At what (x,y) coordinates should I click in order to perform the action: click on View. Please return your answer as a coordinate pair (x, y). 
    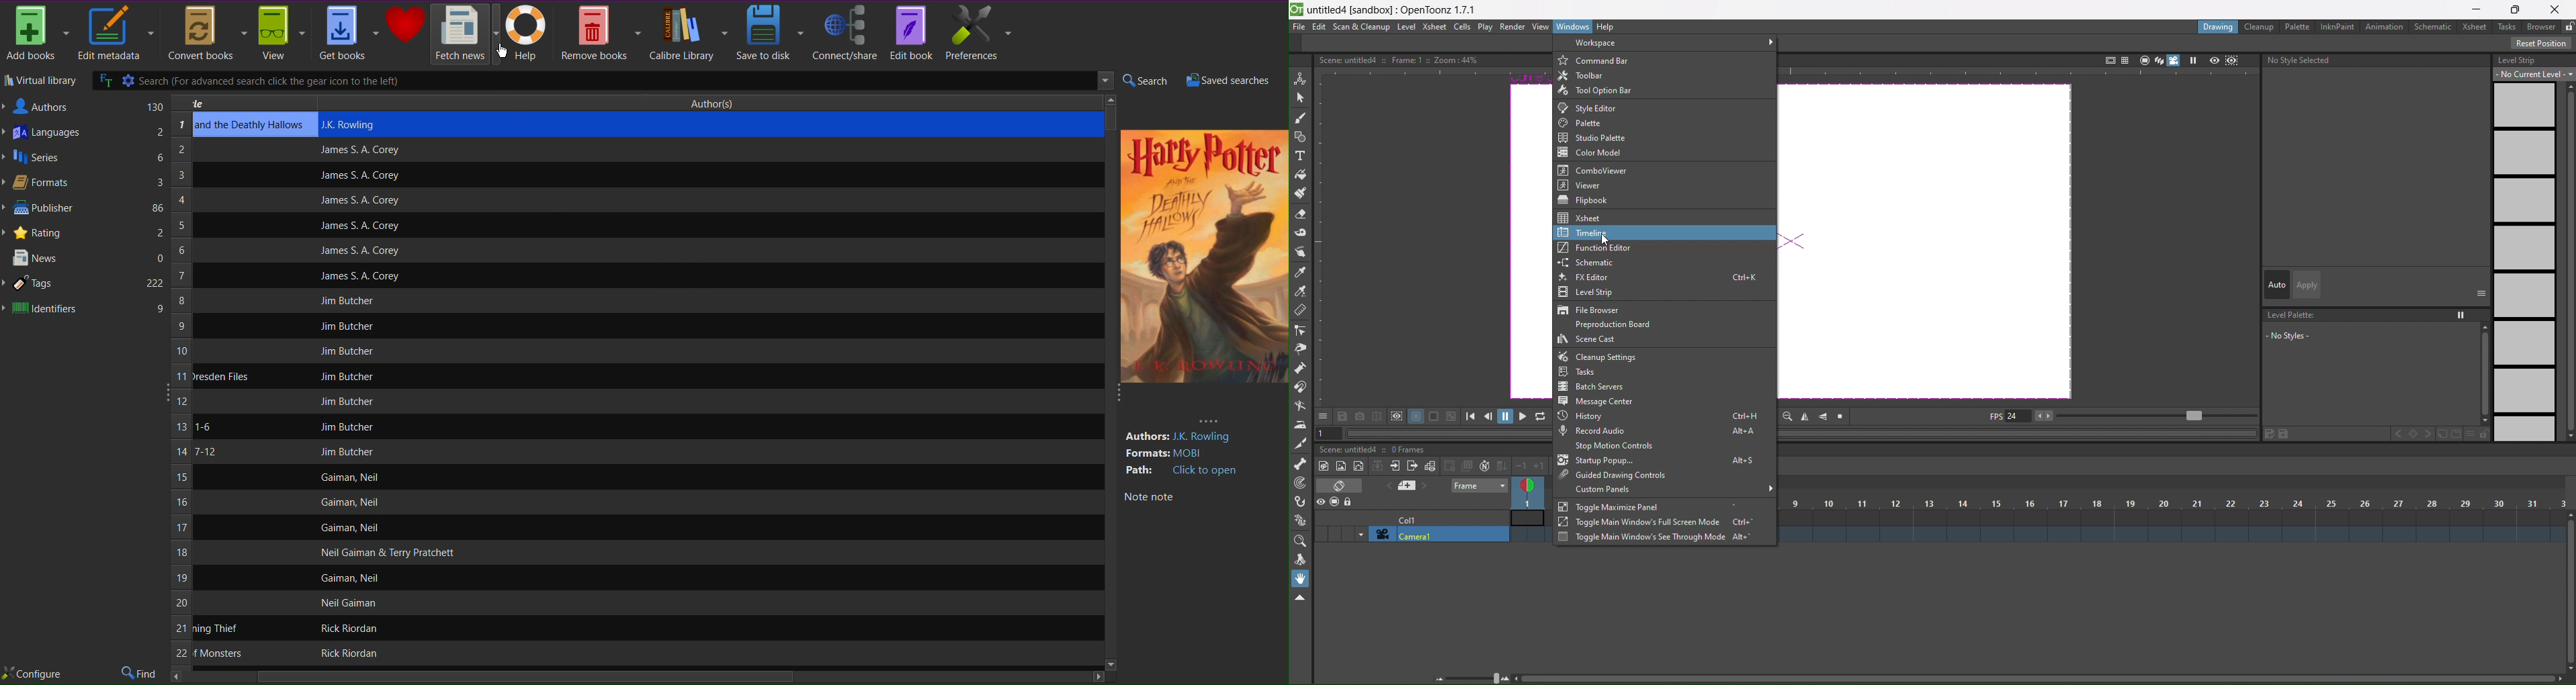
    Looking at the image, I should click on (282, 34).